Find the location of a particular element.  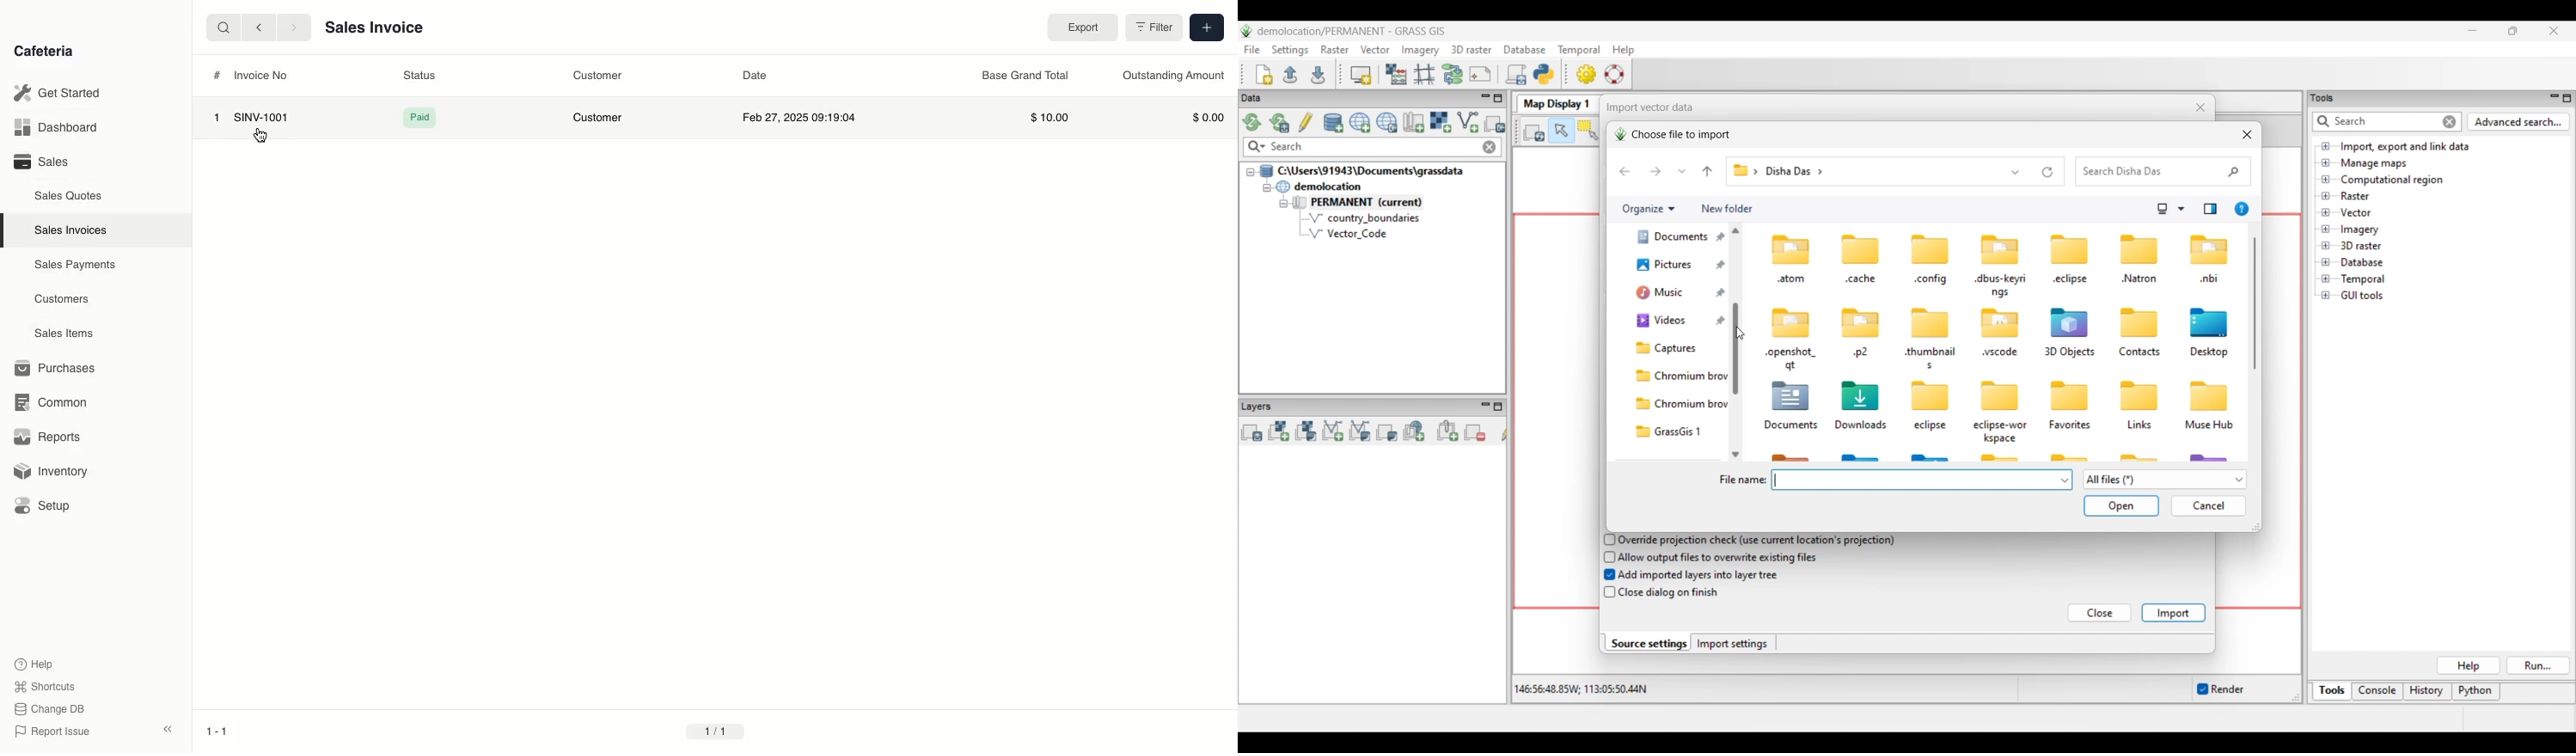

‘Common is located at coordinates (52, 401).